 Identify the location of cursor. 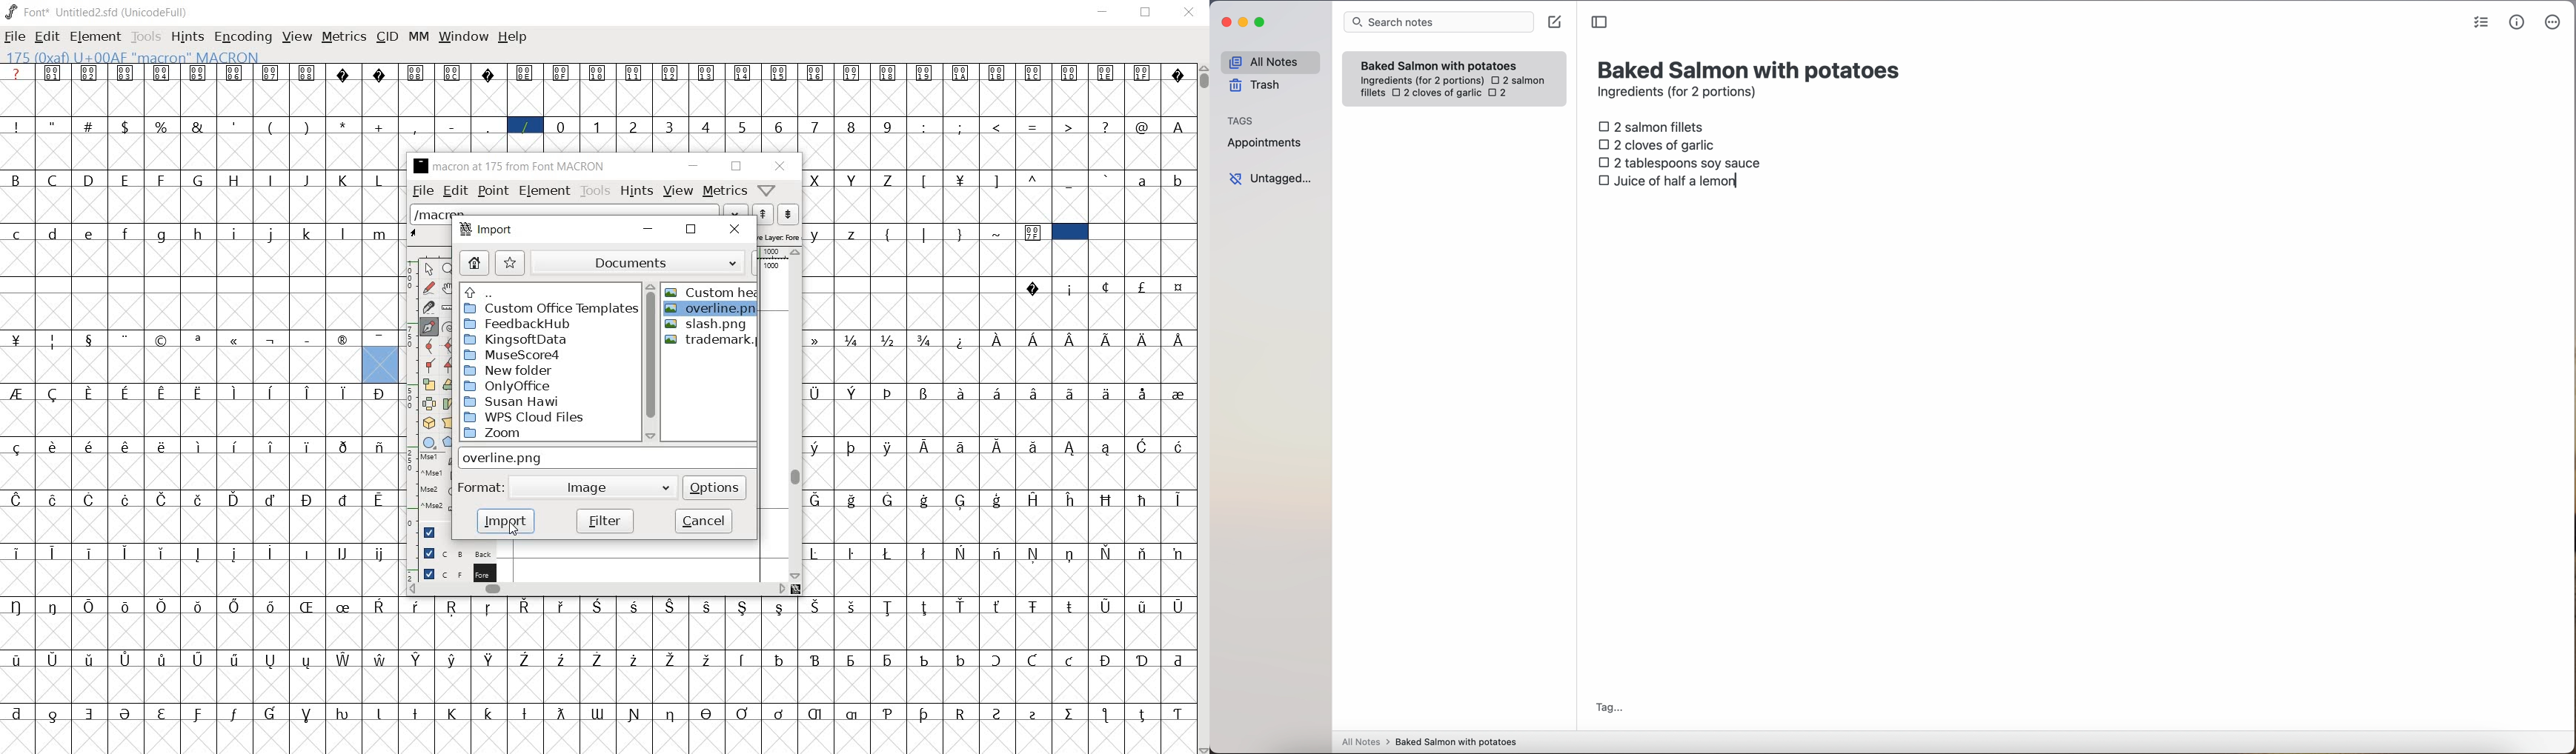
(513, 529).